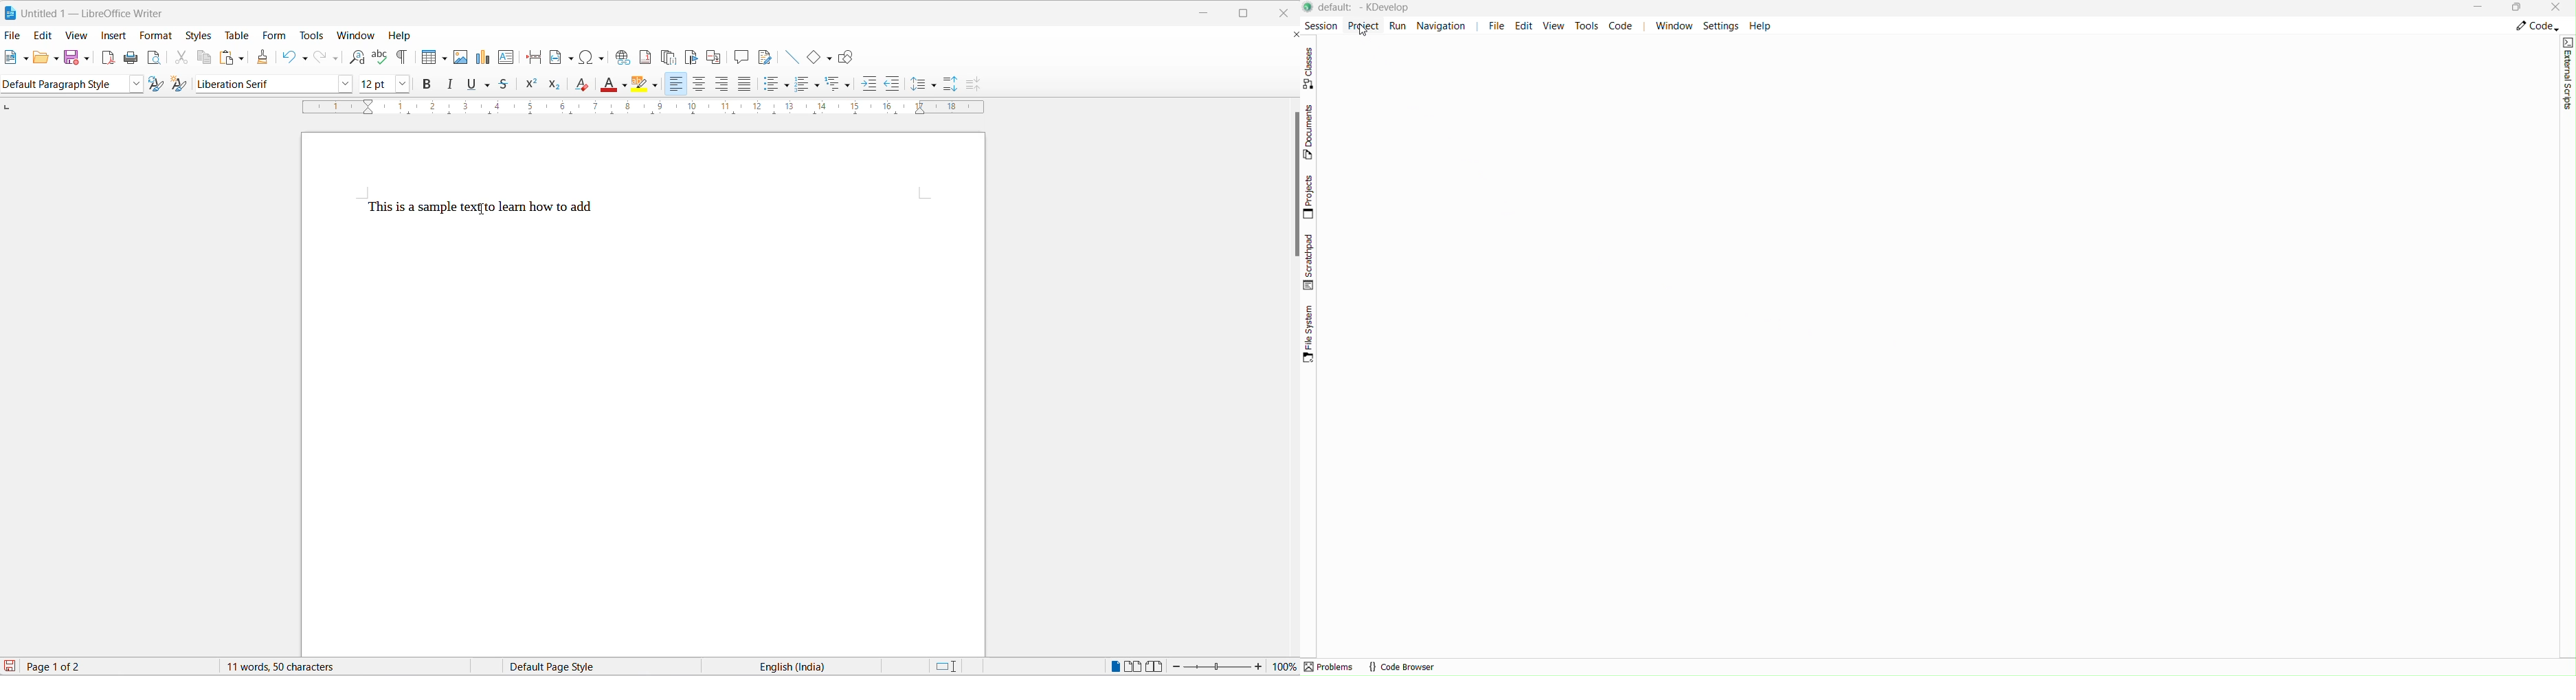 This screenshot has height=700, width=2576. Describe the element at coordinates (54, 666) in the screenshot. I see `Page 1 of 2` at that location.